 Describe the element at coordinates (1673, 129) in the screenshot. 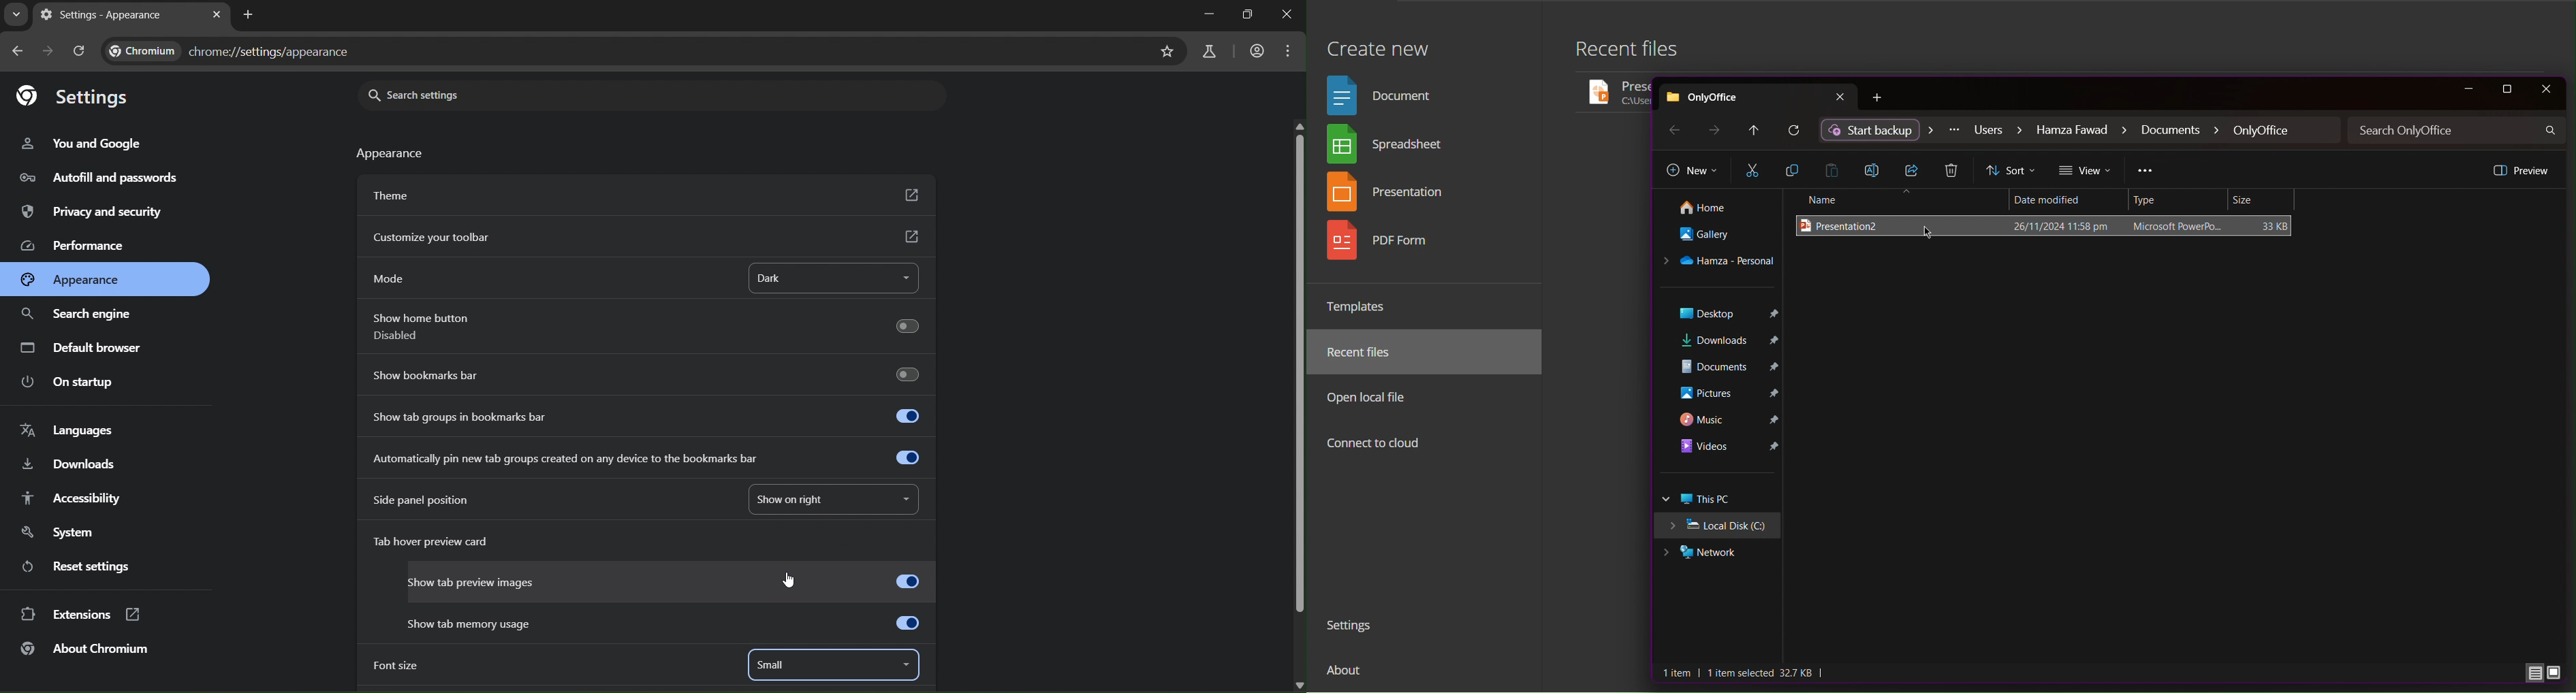

I see `Back` at that location.